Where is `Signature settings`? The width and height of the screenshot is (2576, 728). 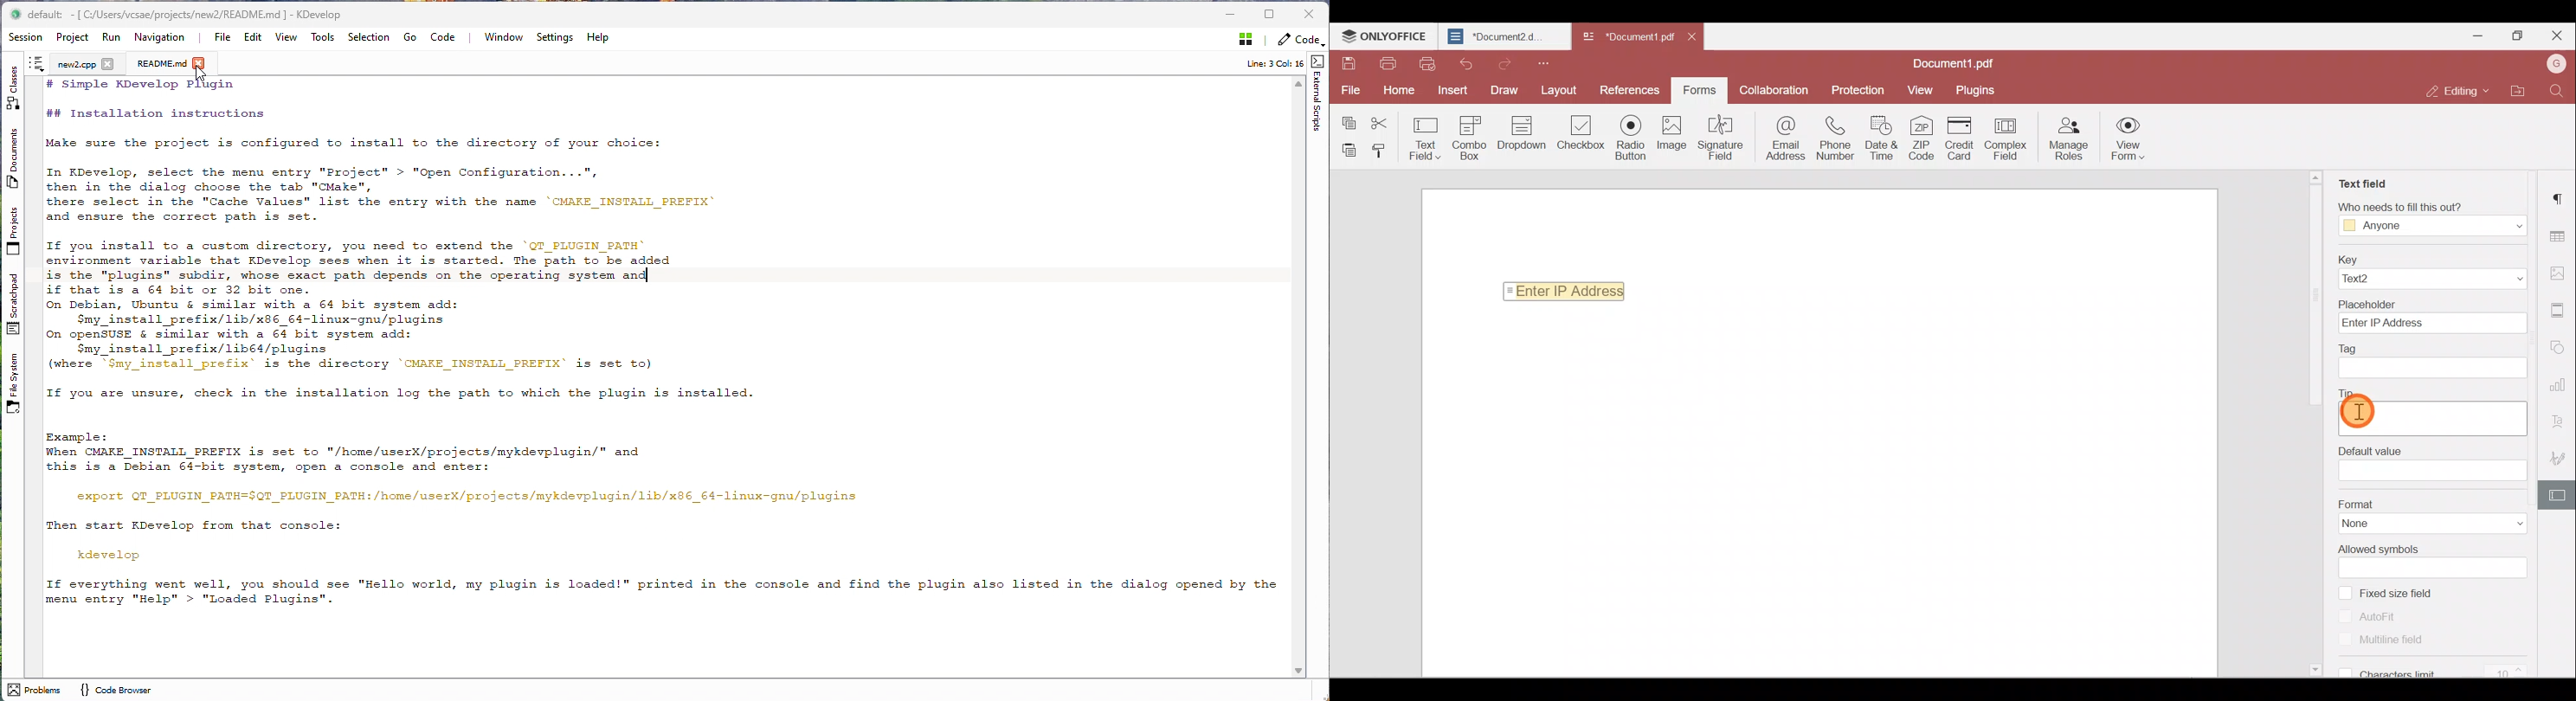 Signature settings is located at coordinates (2560, 456).